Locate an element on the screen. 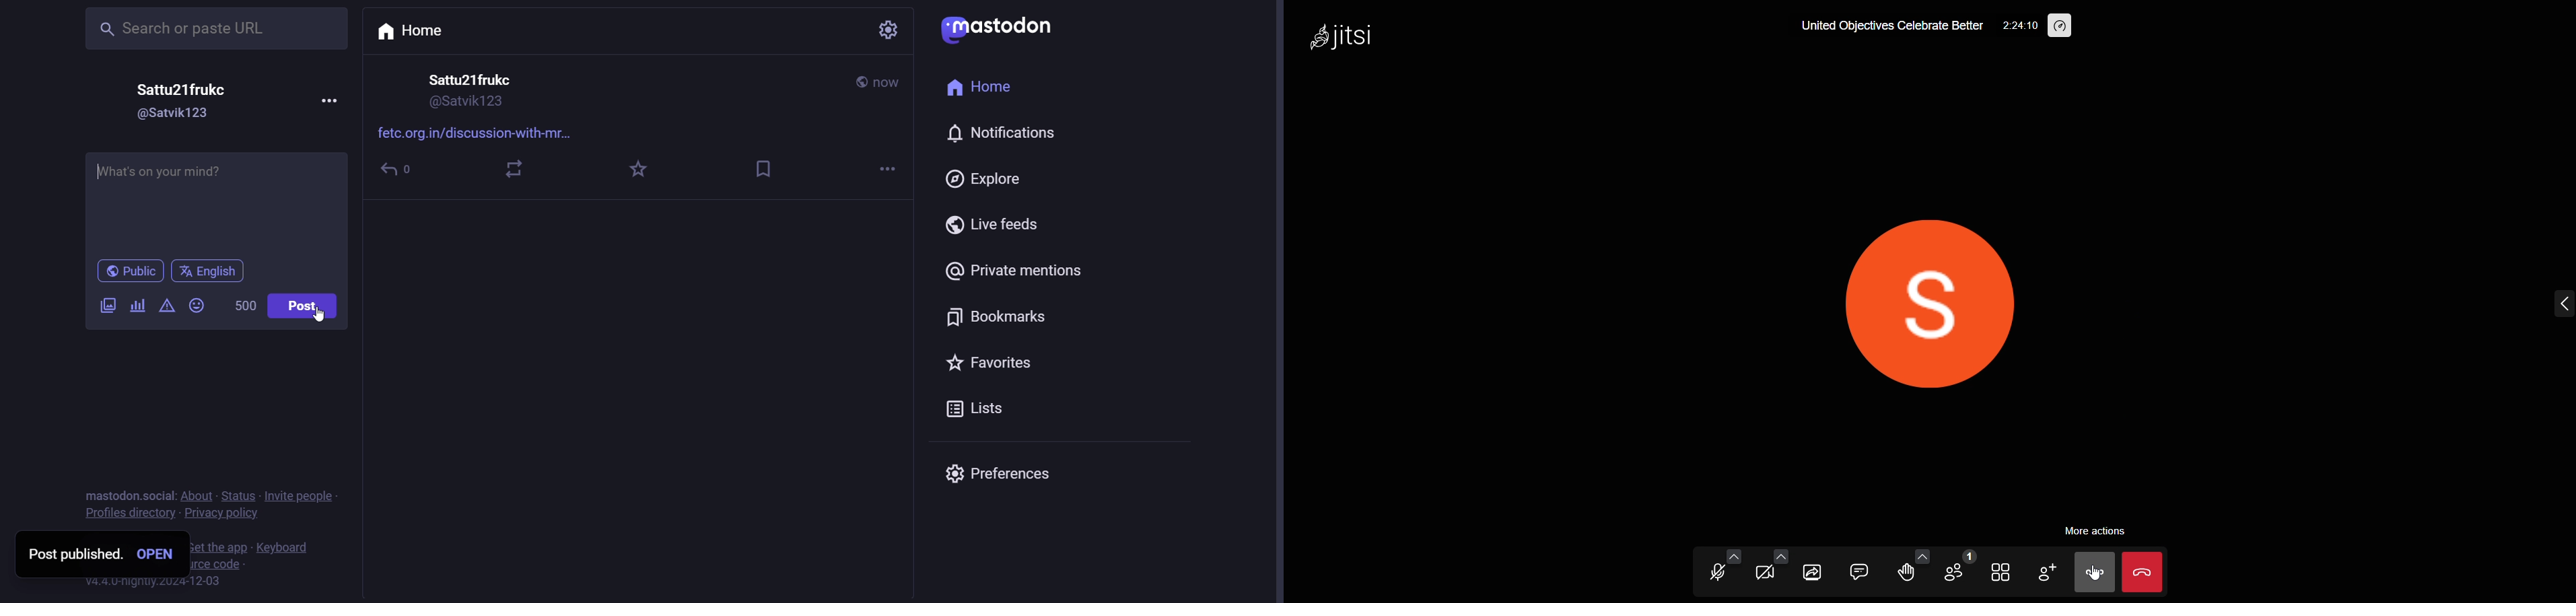 This screenshot has height=616, width=2576. tile view is located at coordinates (1999, 573).